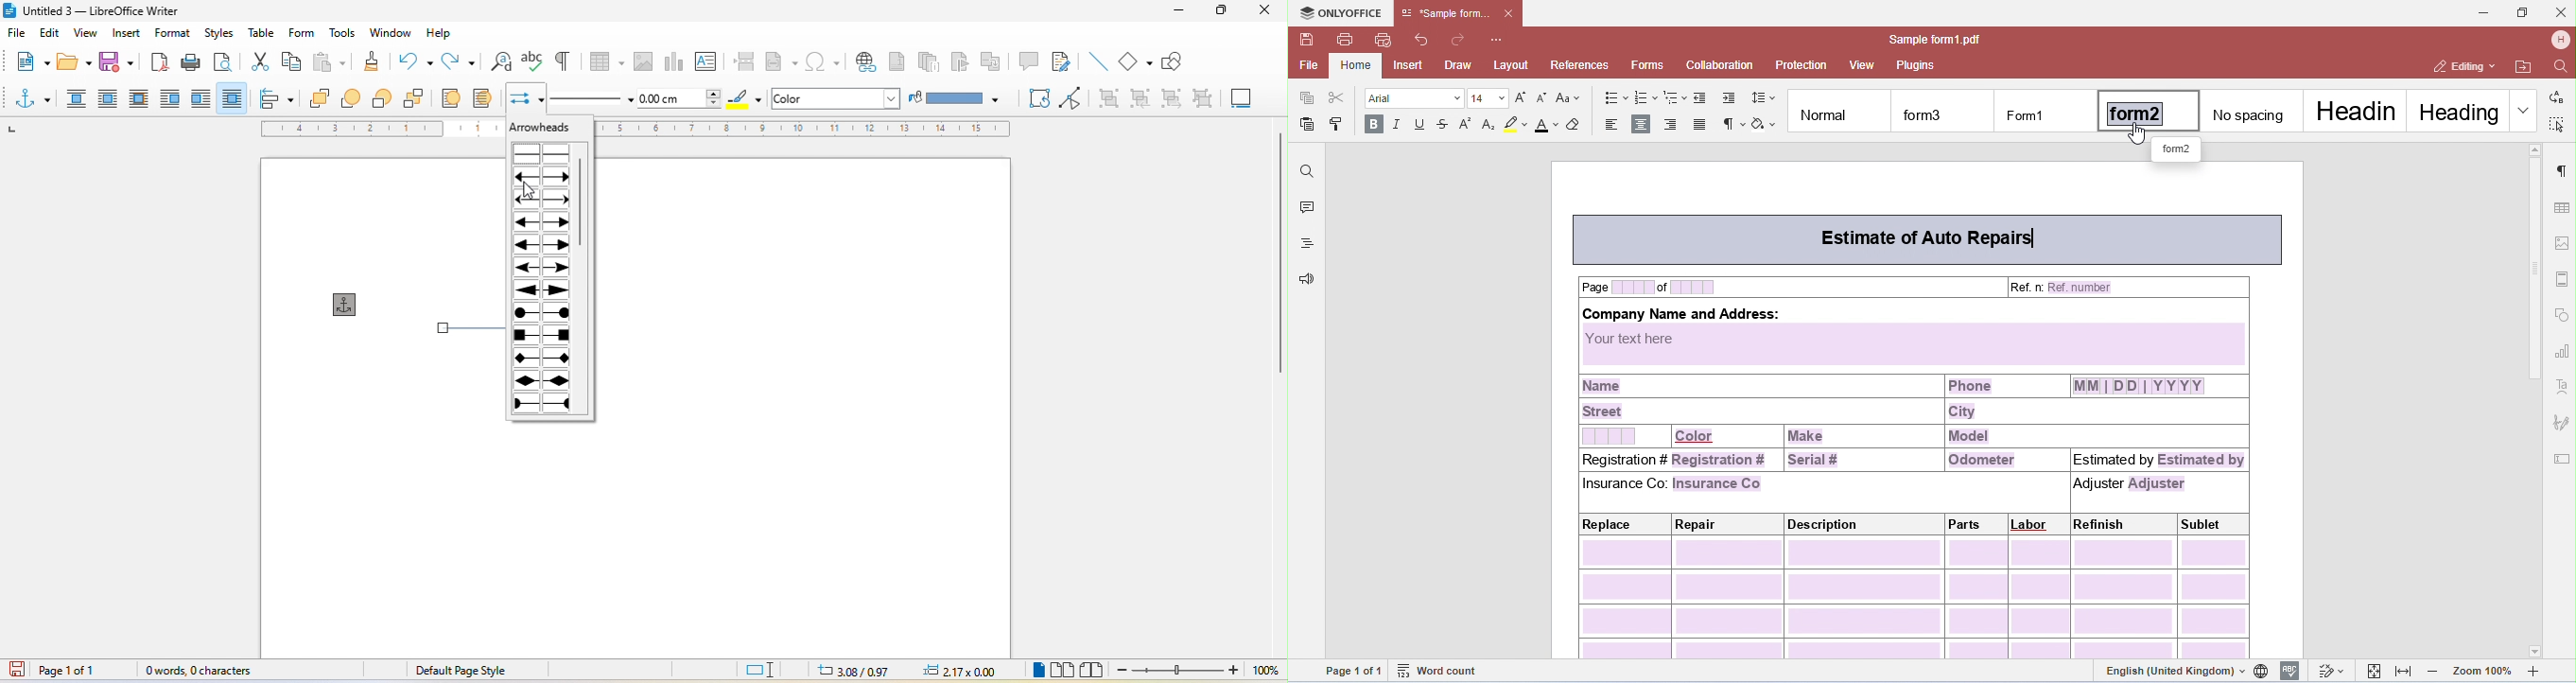 This screenshot has width=2576, height=700. What do you see at coordinates (560, 61) in the screenshot?
I see `toggle formatting marks` at bounding box center [560, 61].